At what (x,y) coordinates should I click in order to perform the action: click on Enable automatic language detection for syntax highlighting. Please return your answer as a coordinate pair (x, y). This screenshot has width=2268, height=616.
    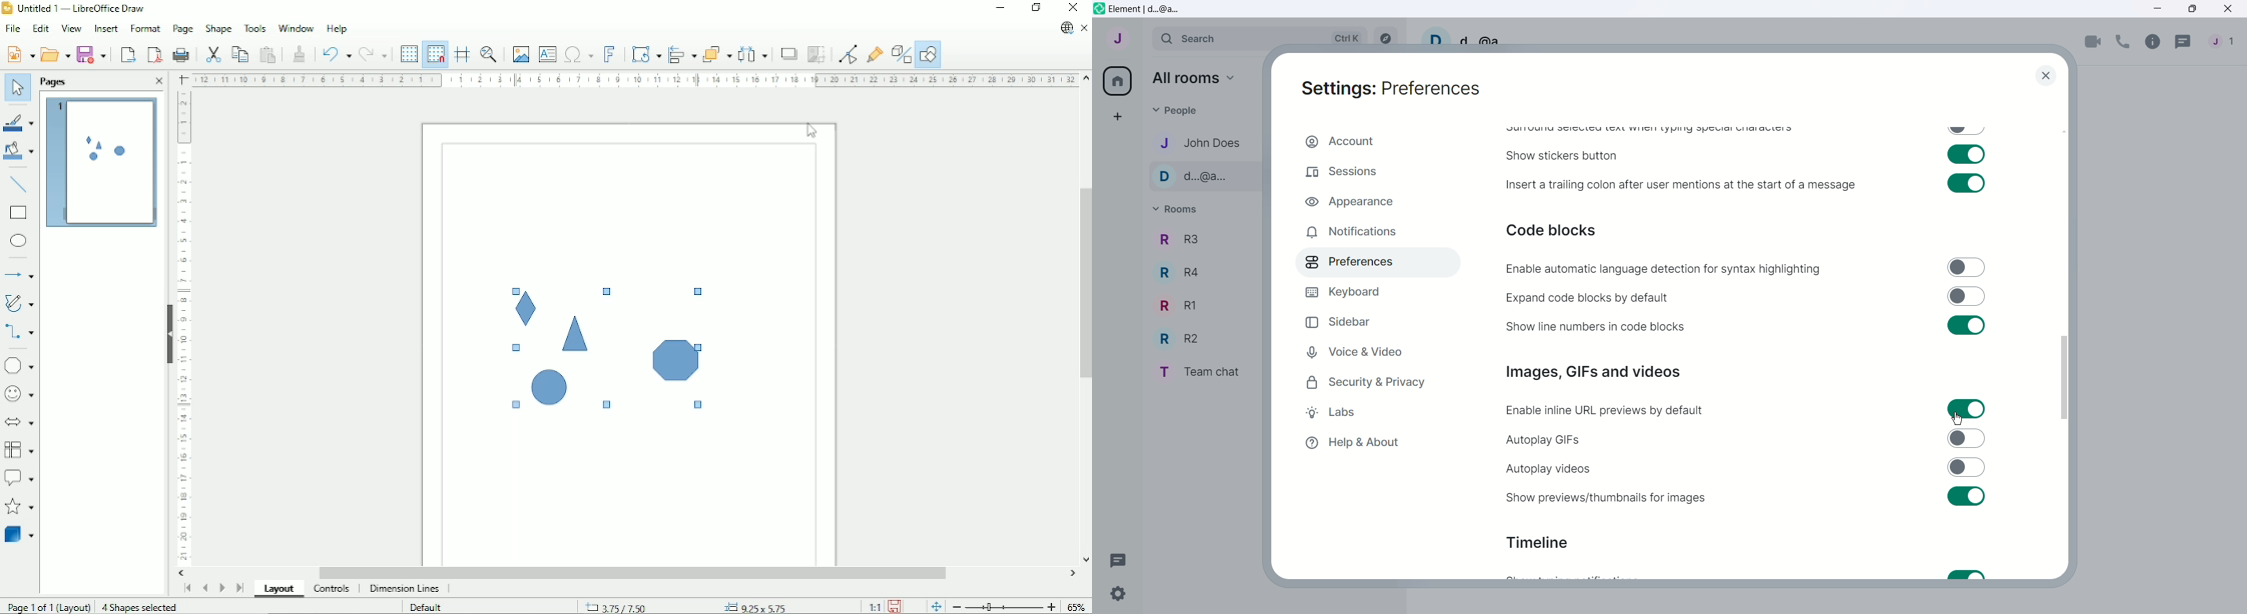
    Looking at the image, I should click on (1664, 268).